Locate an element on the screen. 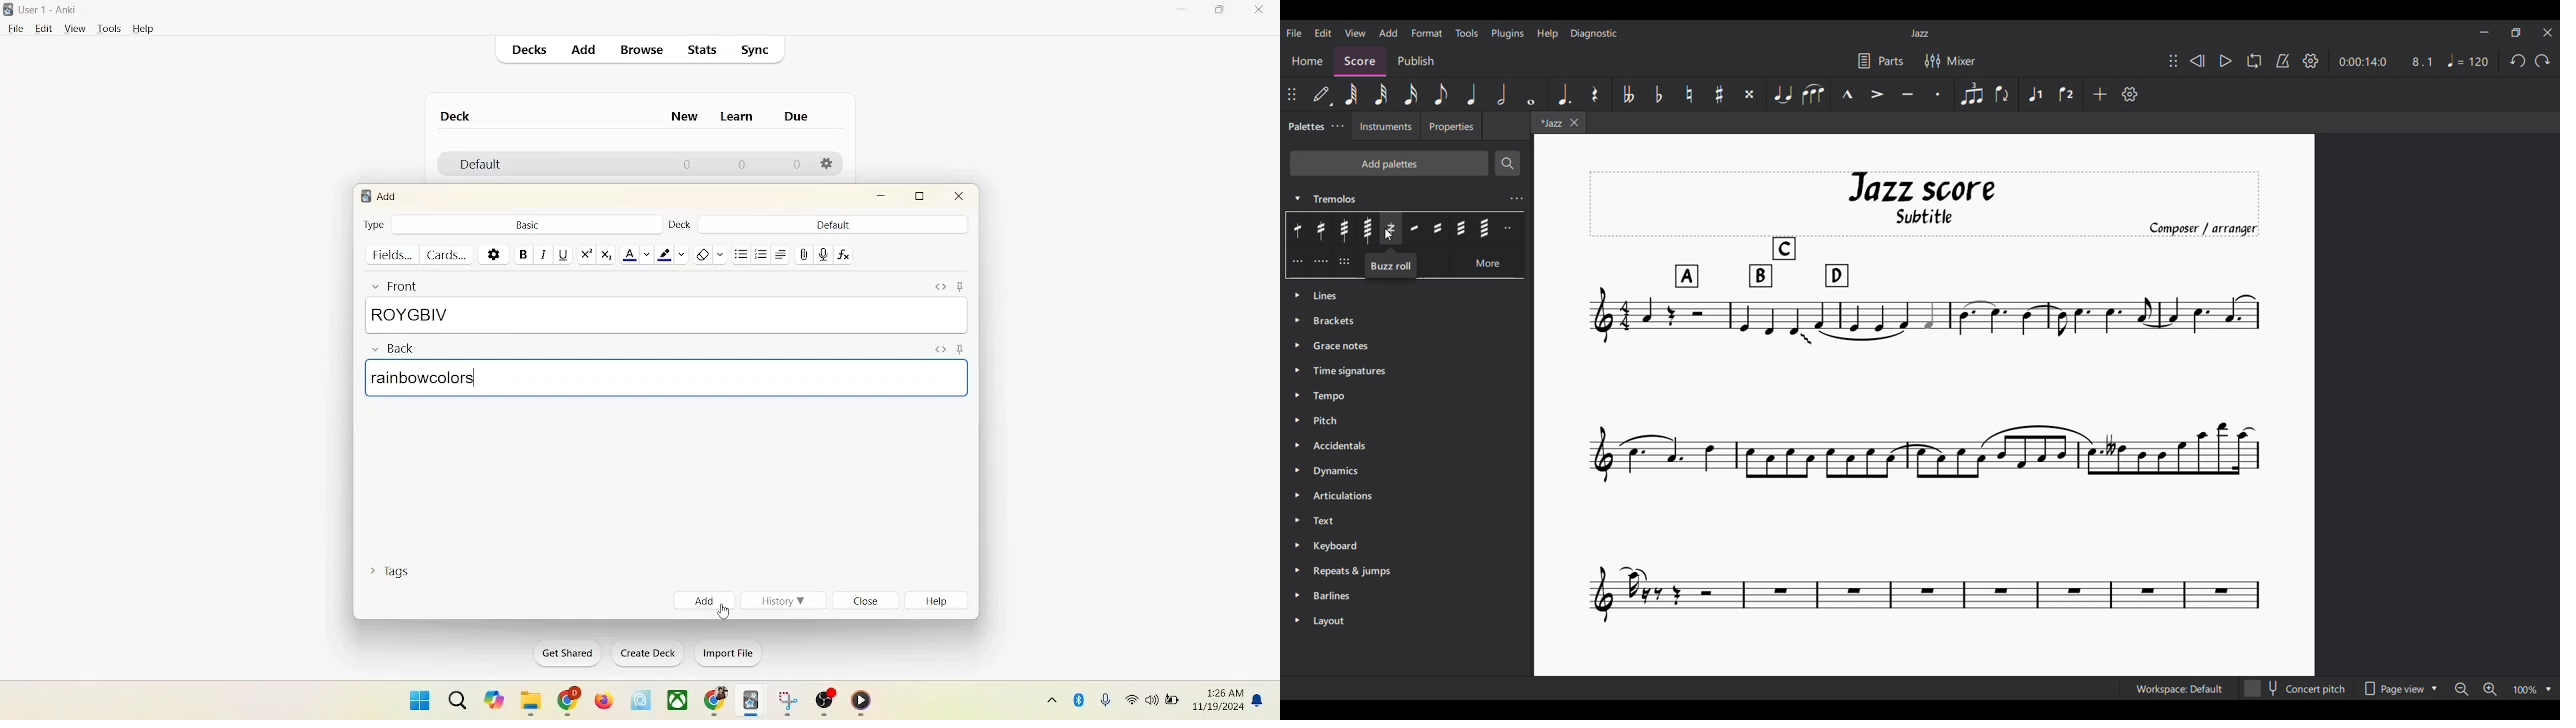 The image size is (2576, 728). Options is located at coordinates (829, 165).